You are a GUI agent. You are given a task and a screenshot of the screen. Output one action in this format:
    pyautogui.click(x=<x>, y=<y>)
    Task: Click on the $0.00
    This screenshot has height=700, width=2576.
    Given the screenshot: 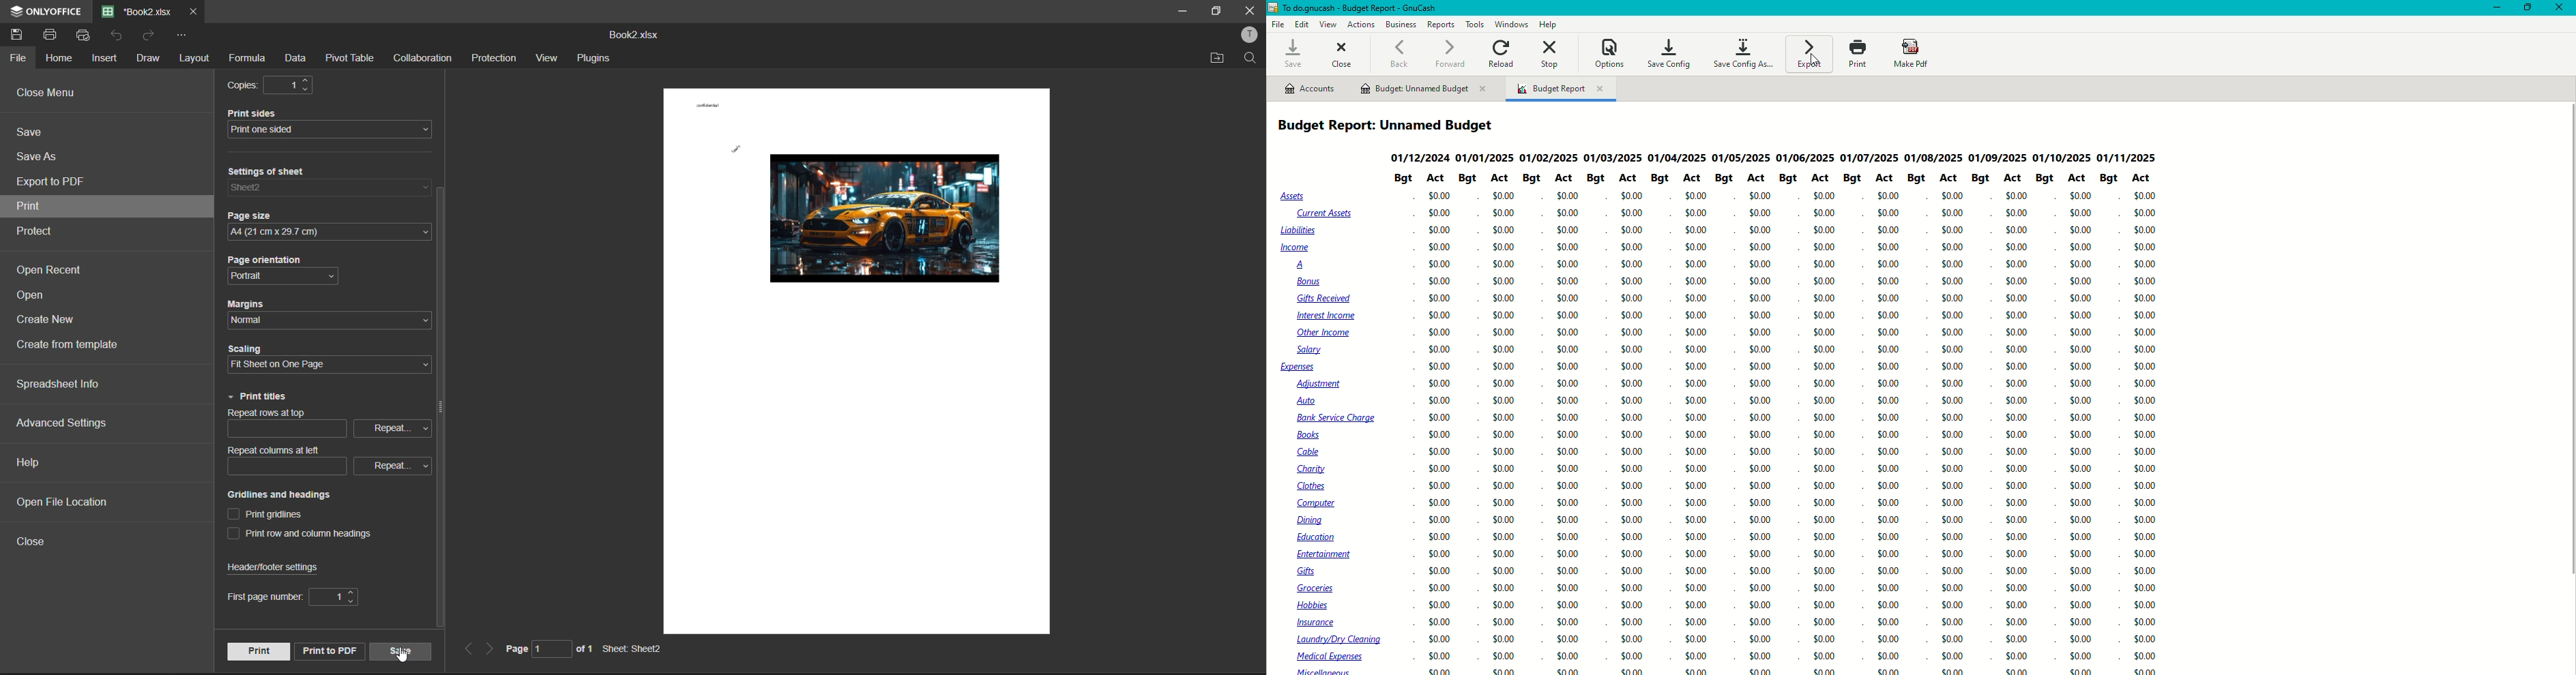 What is the action you would take?
    pyautogui.click(x=1631, y=316)
    